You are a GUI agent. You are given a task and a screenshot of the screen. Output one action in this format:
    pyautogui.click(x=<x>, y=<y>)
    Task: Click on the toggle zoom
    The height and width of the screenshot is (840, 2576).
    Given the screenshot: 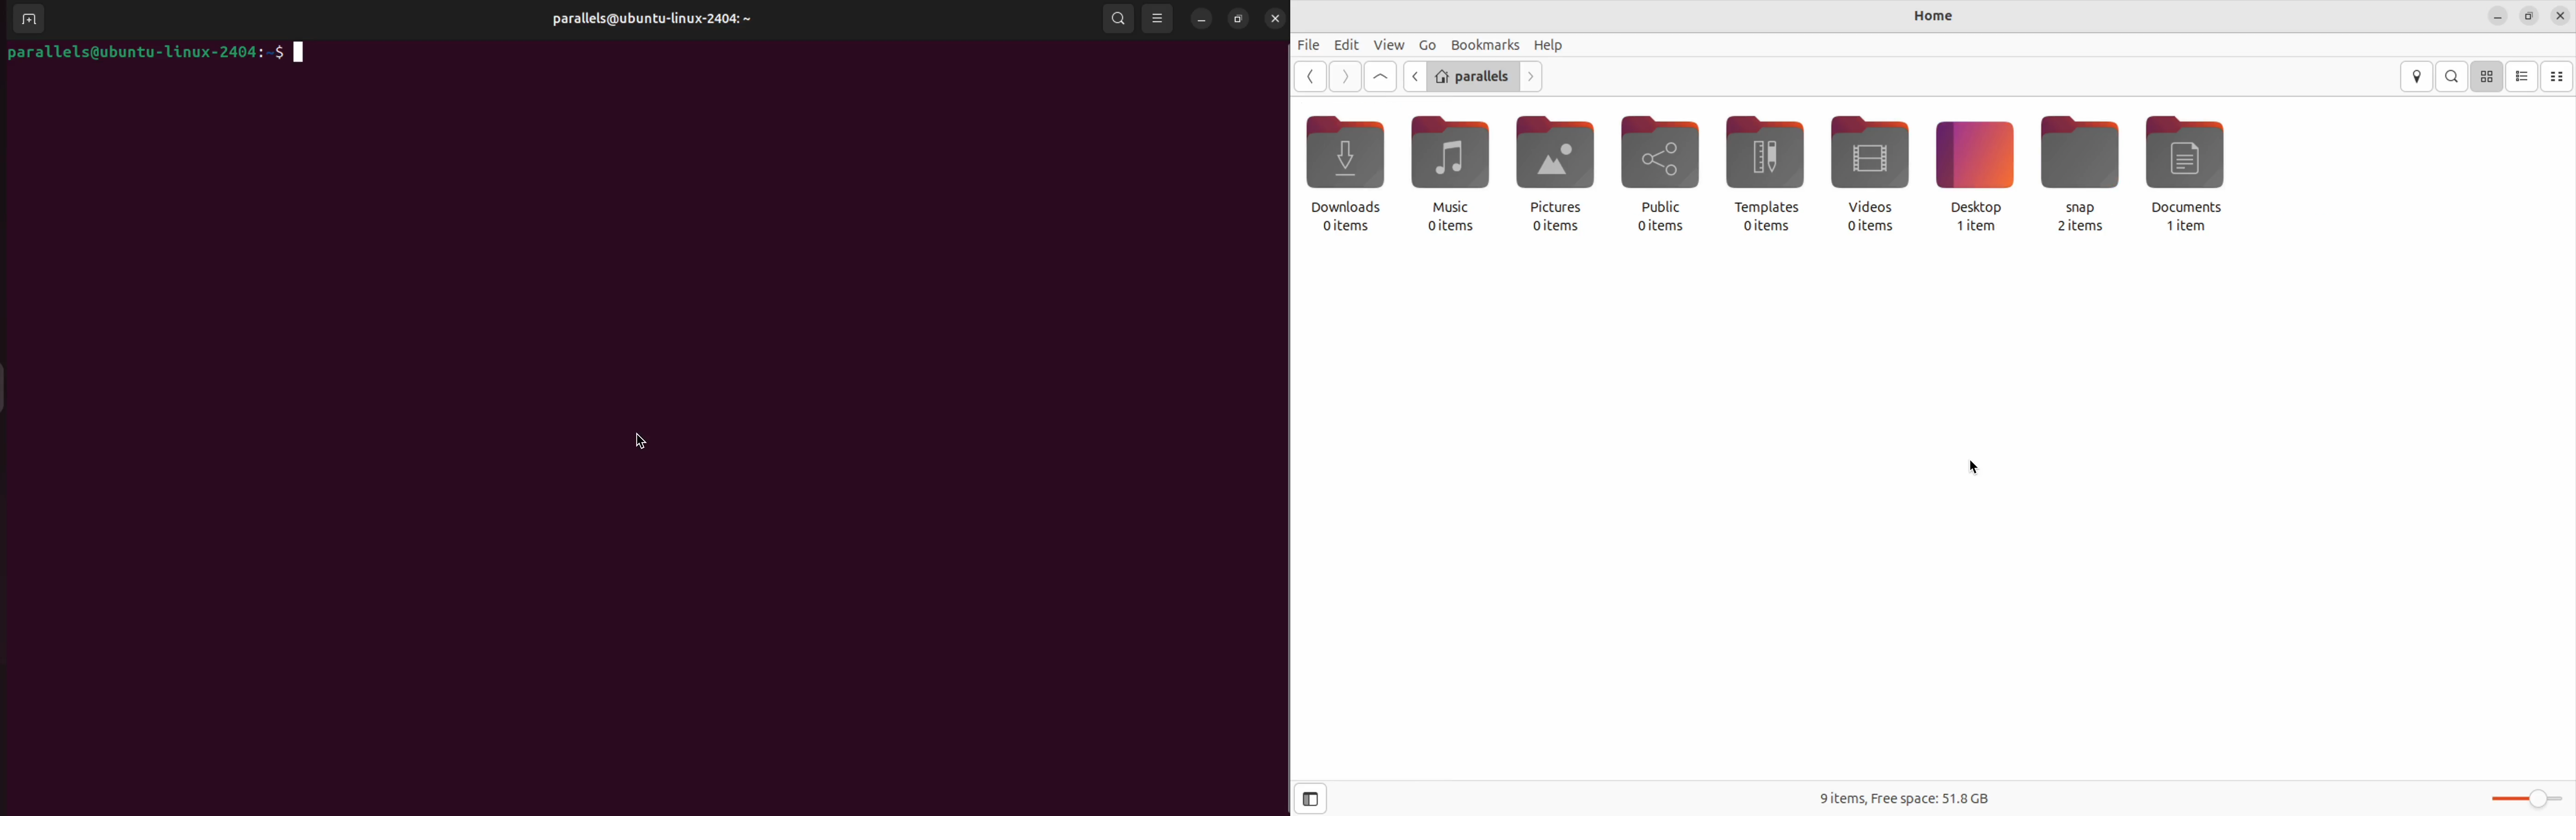 What is the action you would take?
    pyautogui.click(x=2525, y=797)
    